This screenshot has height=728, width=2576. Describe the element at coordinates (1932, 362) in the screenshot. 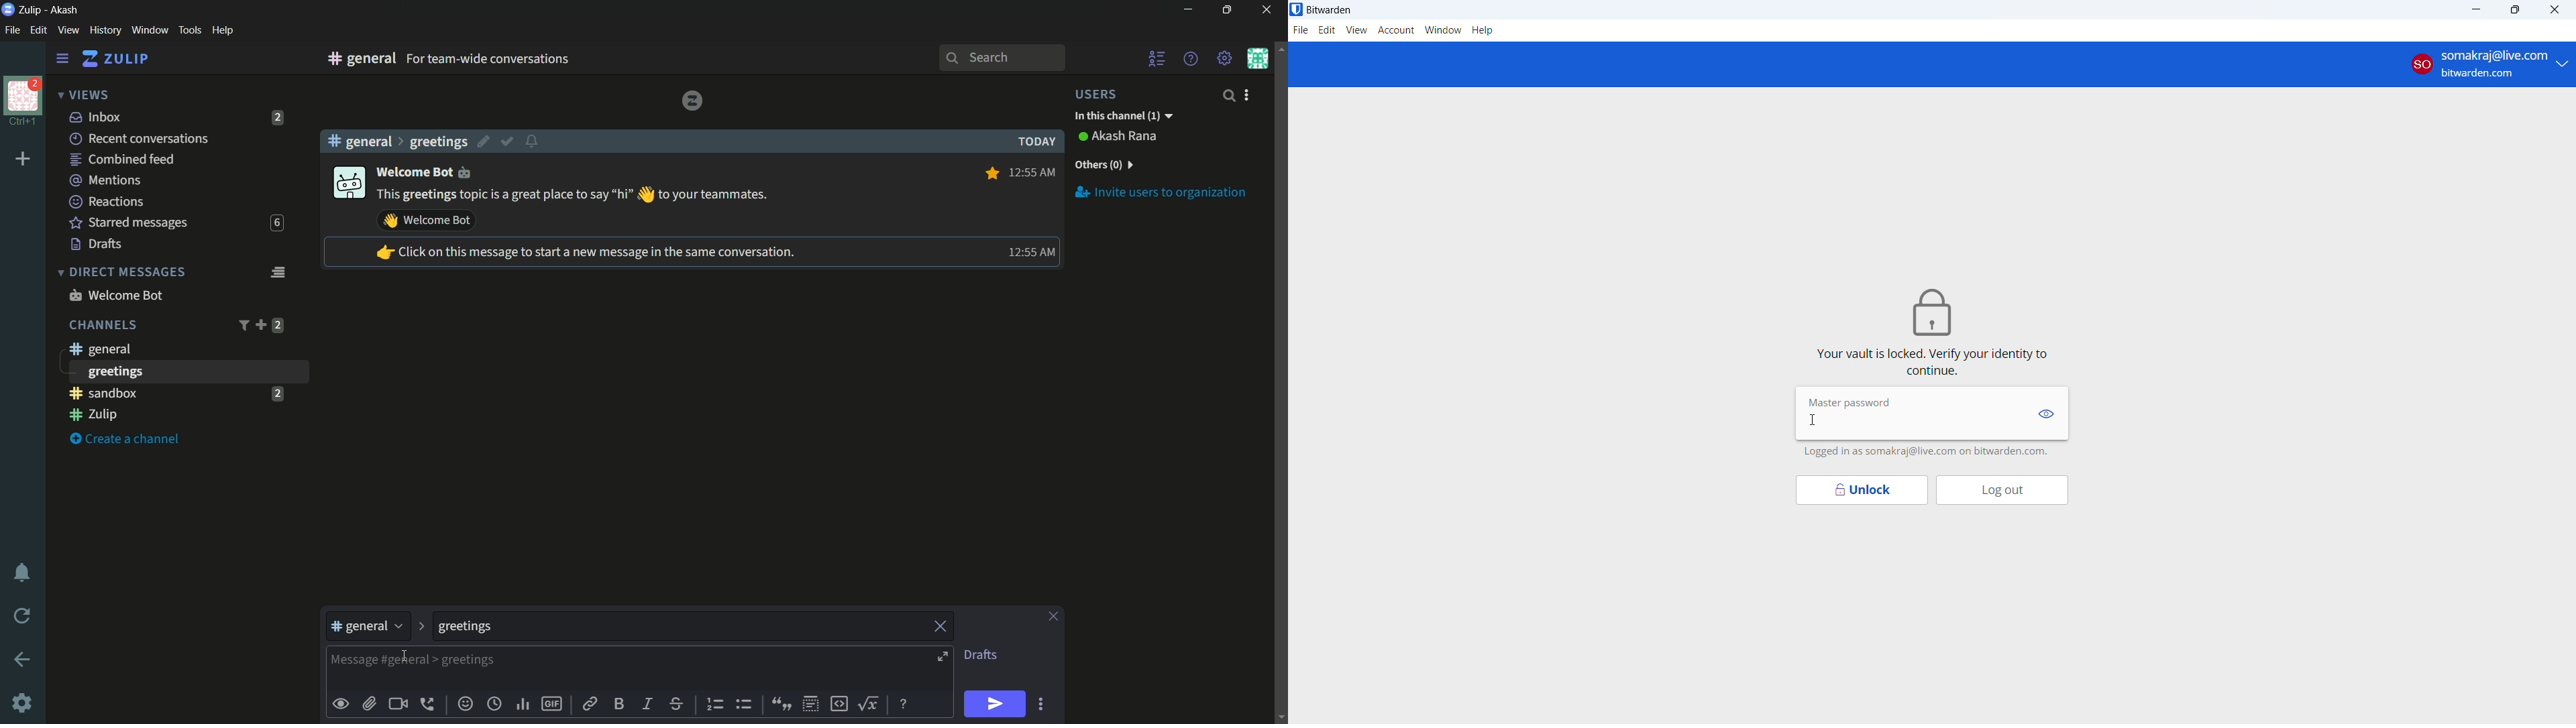

I see `vault is locked` at that location.